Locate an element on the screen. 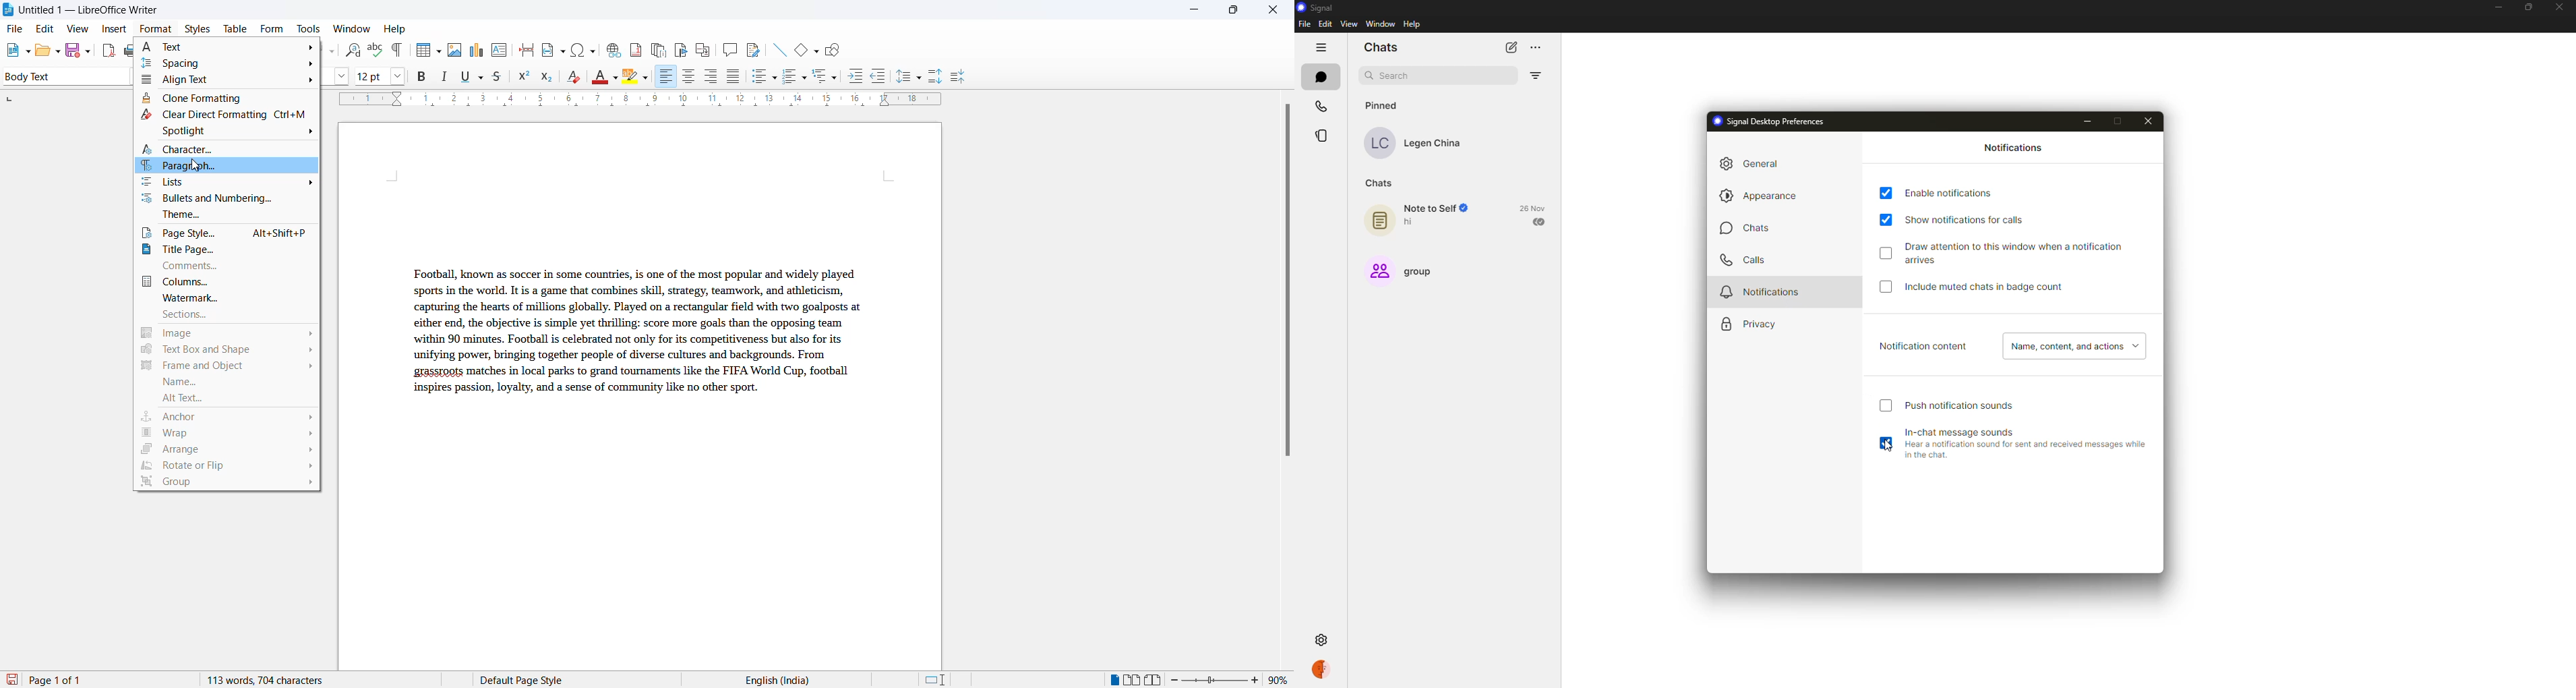 The width and height of the screenshot is (2576, 700). basic shapes is located at coordinates (803, 48).